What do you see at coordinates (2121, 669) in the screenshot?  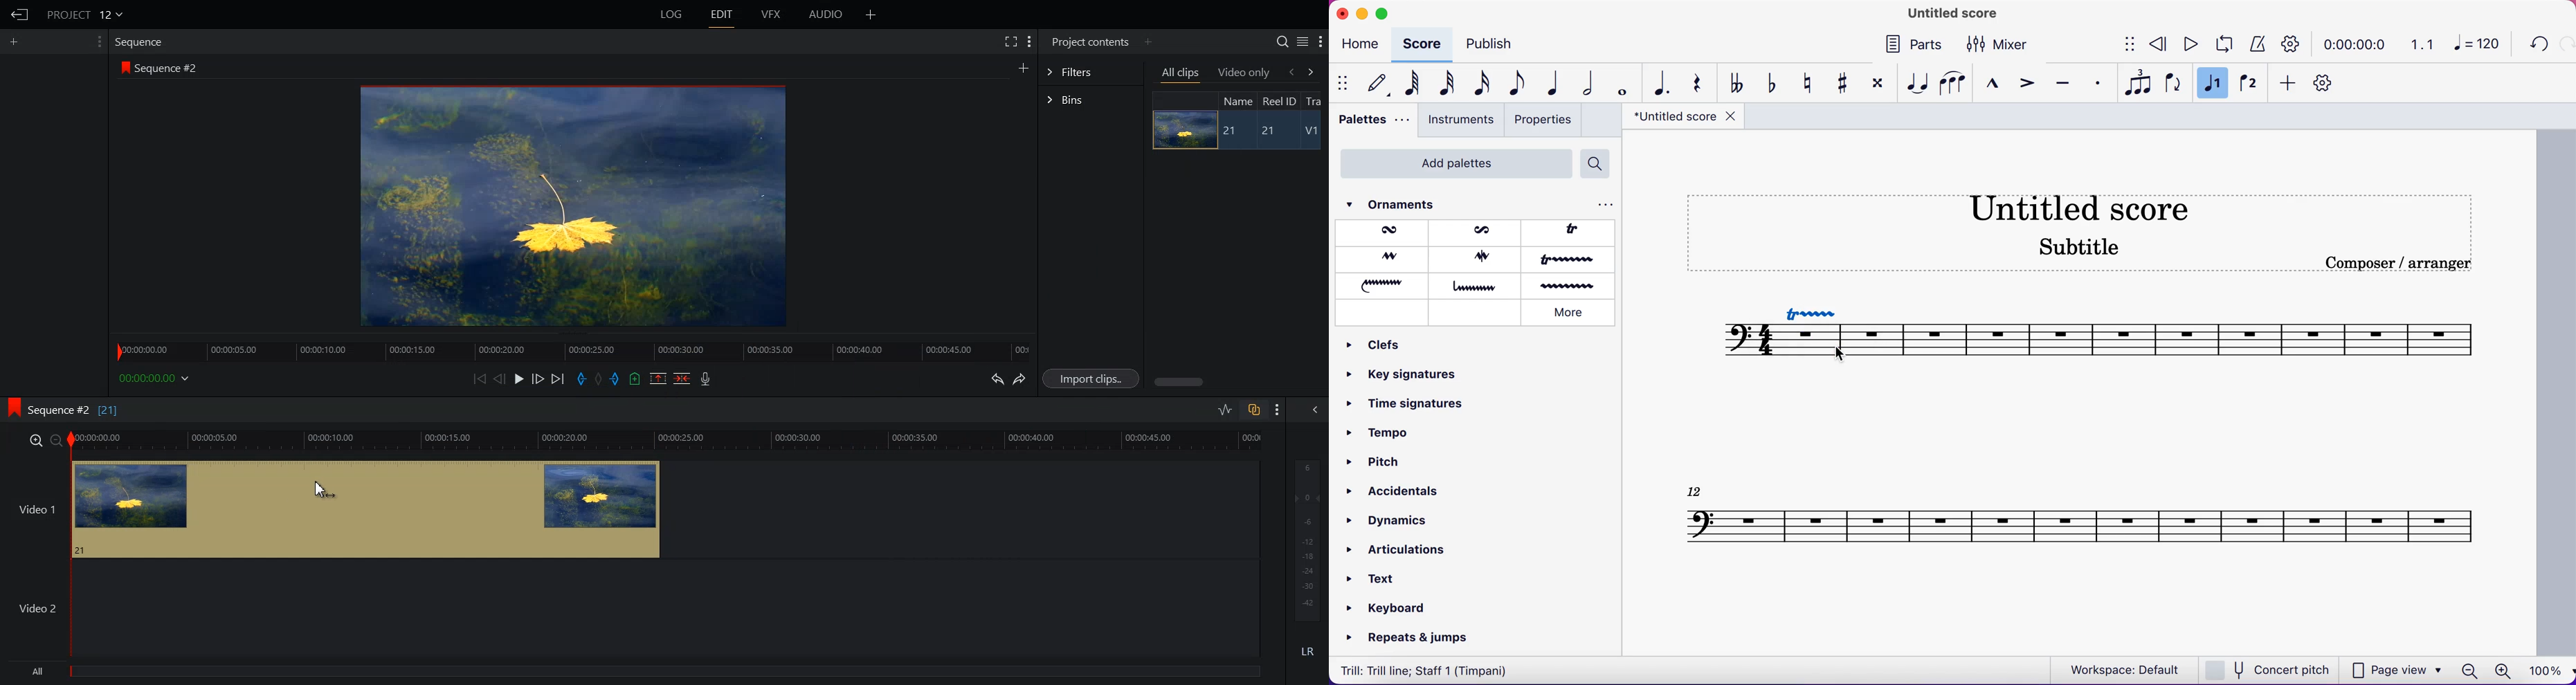 I see `workspace: default` at bounding box center [2121, 669].